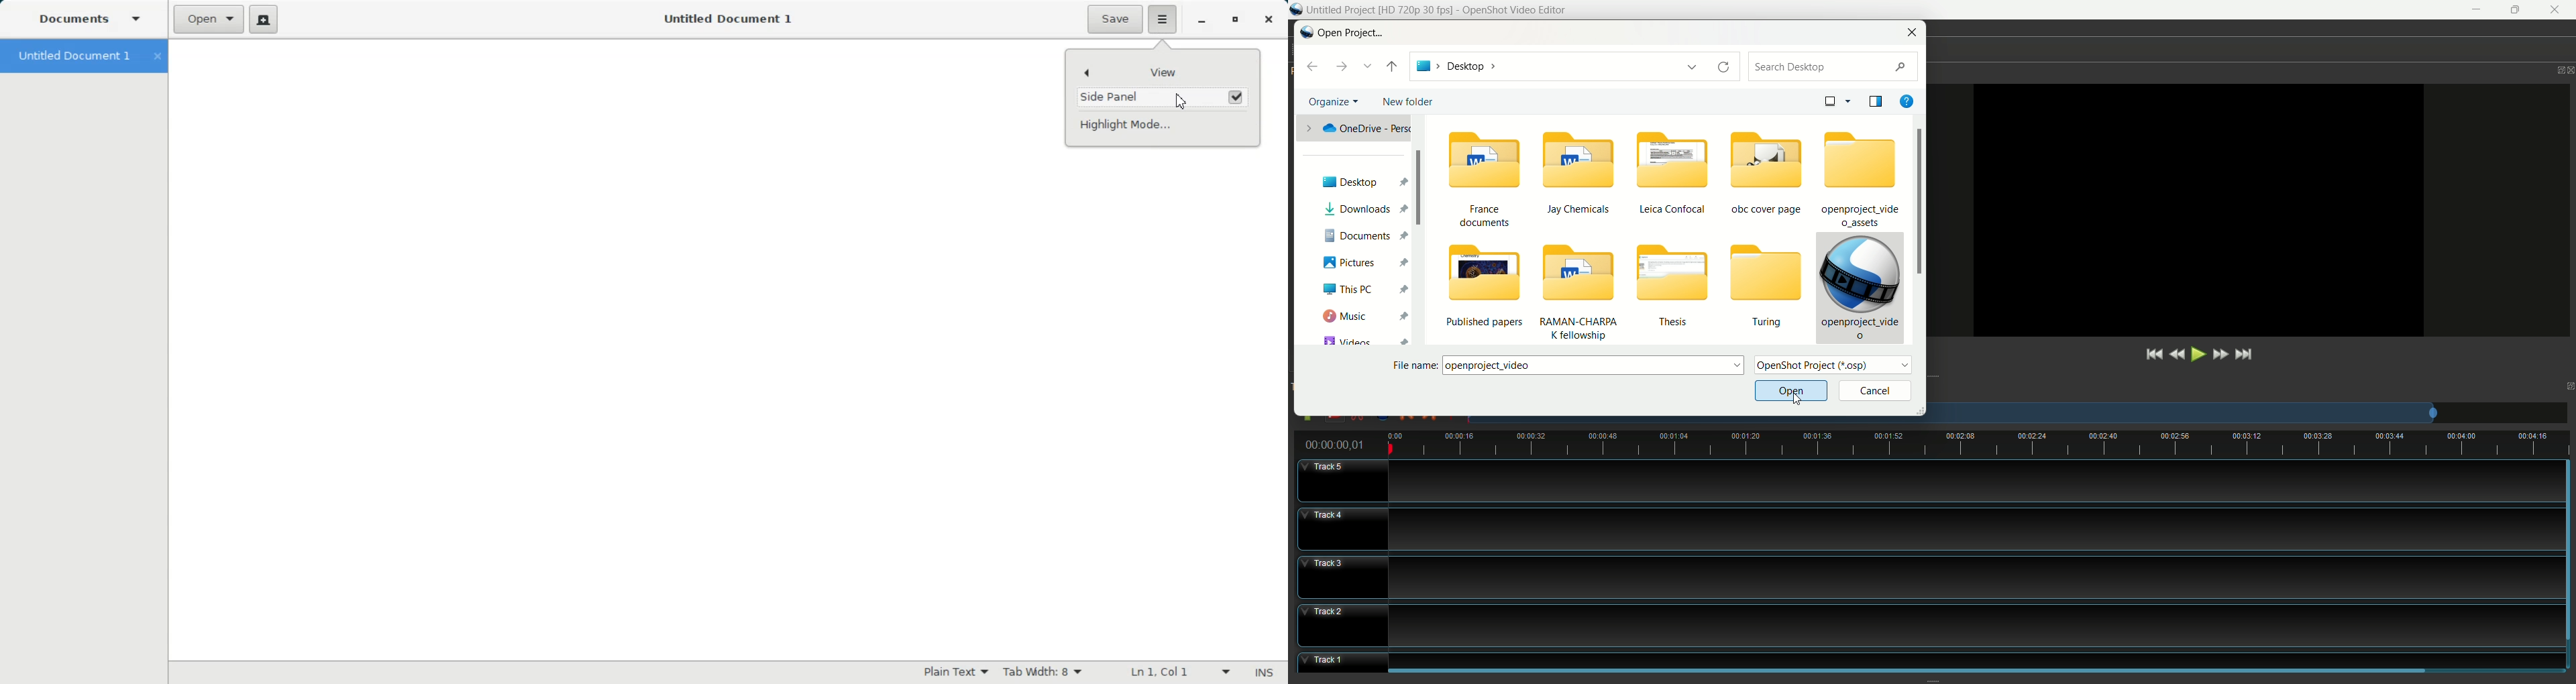 This screenshot has height=700, width=2576. I want to click on track 1, so click(1326, 661).